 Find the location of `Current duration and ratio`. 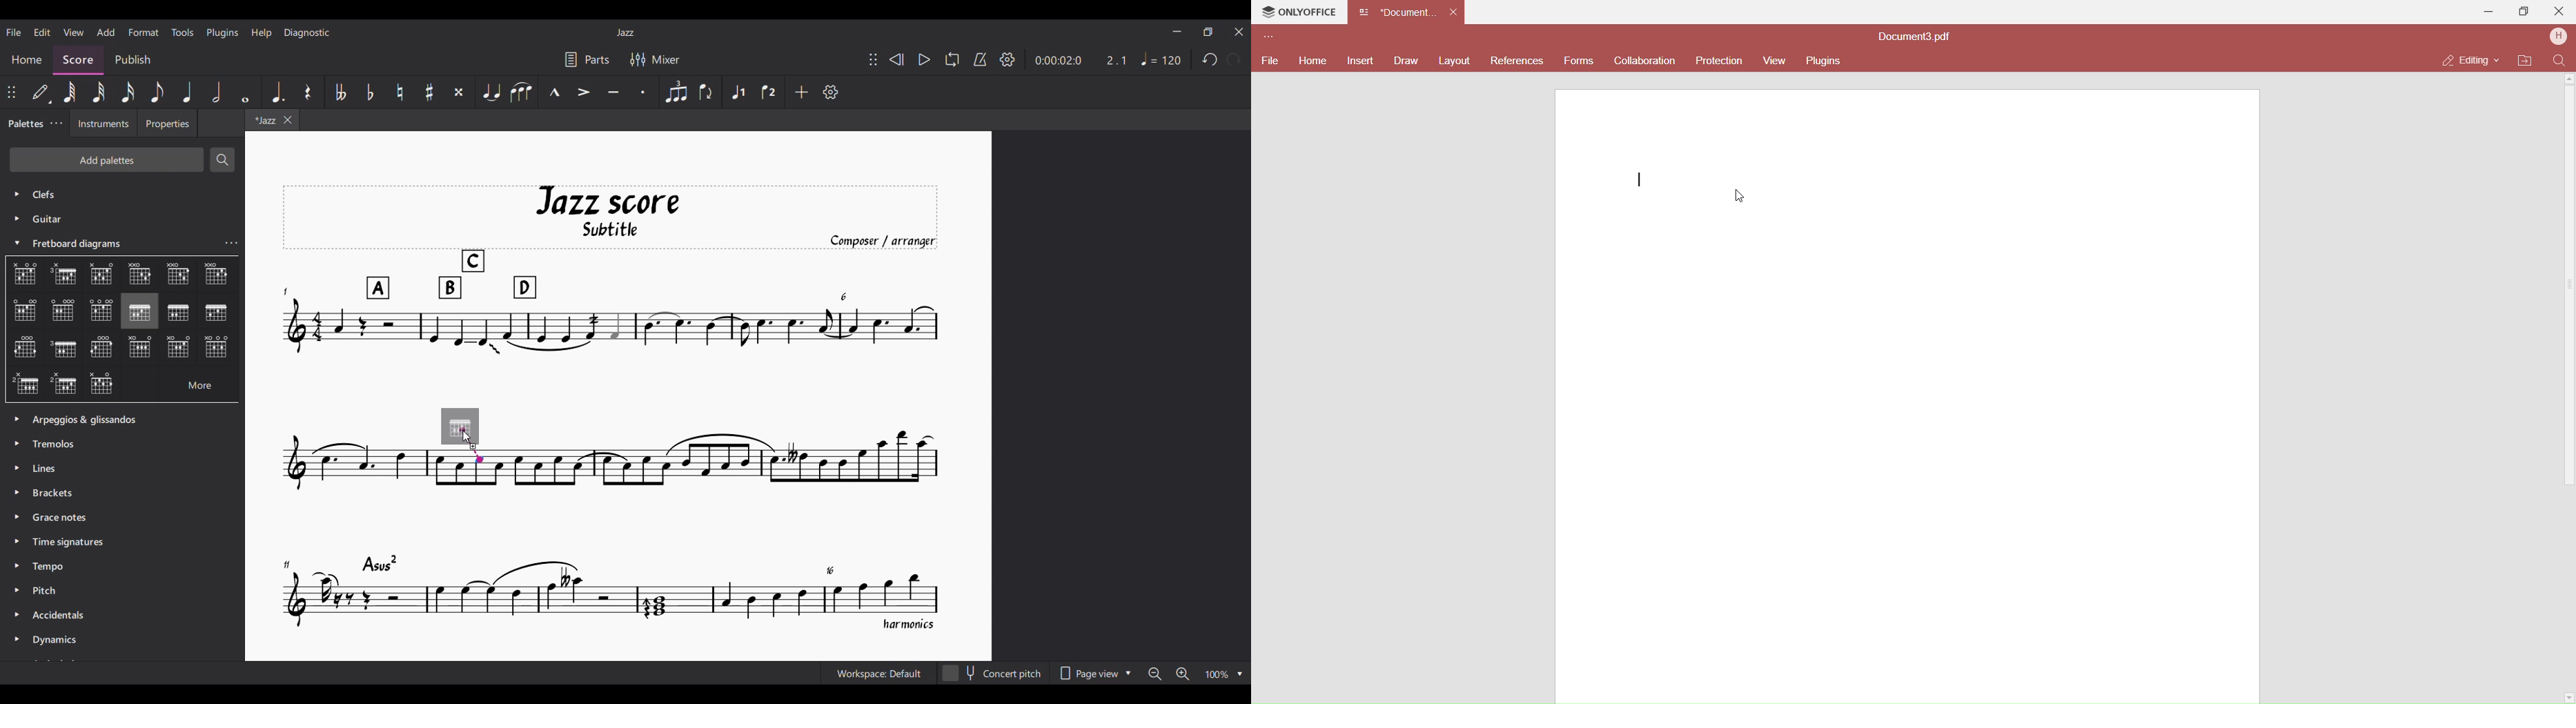

Current duration and ratio is located at coordinates (1081, 61).